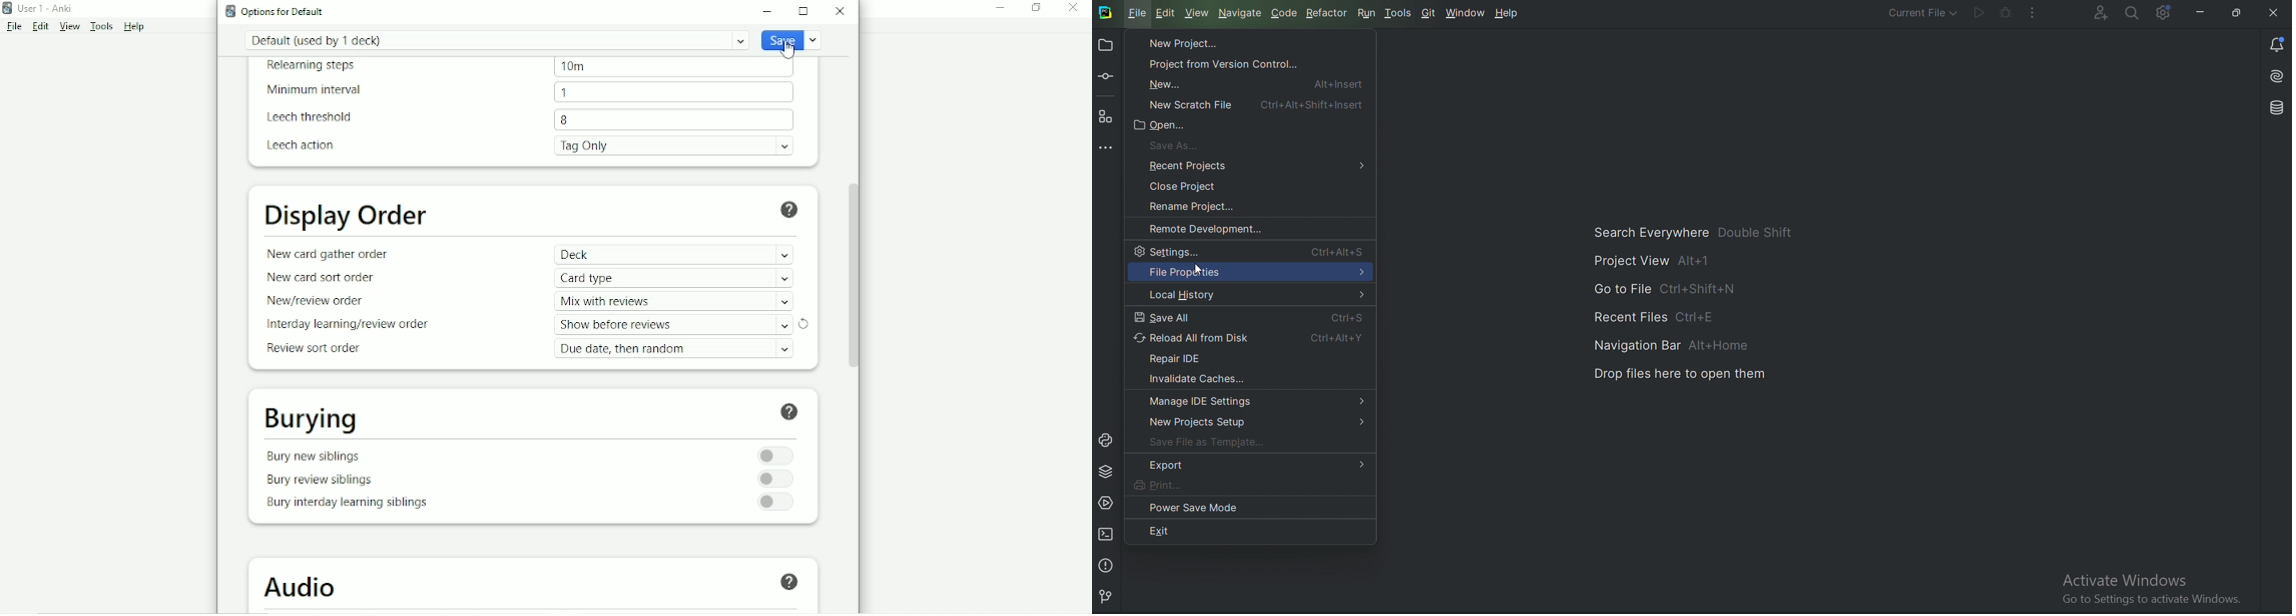  I want to click on Save, so click(793, 39).